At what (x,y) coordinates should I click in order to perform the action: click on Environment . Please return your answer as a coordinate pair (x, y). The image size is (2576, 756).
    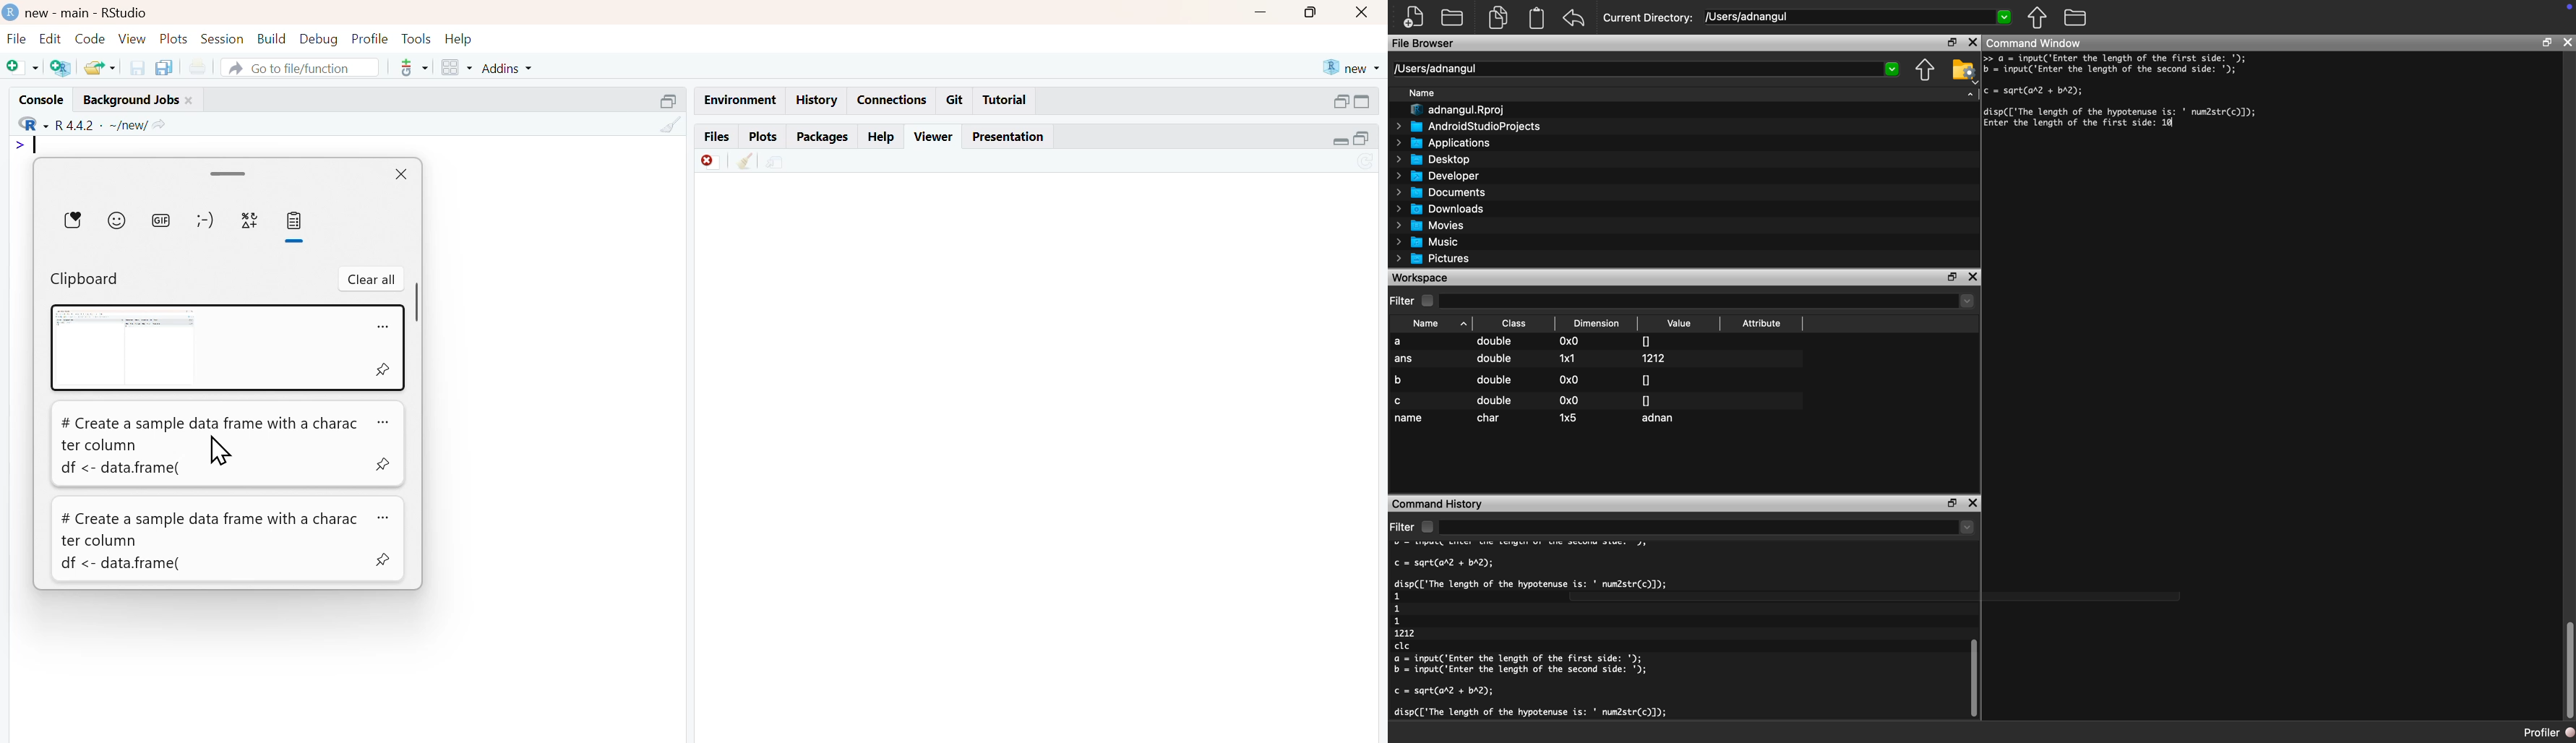
    Looking at the image, I should click on (741, 100).